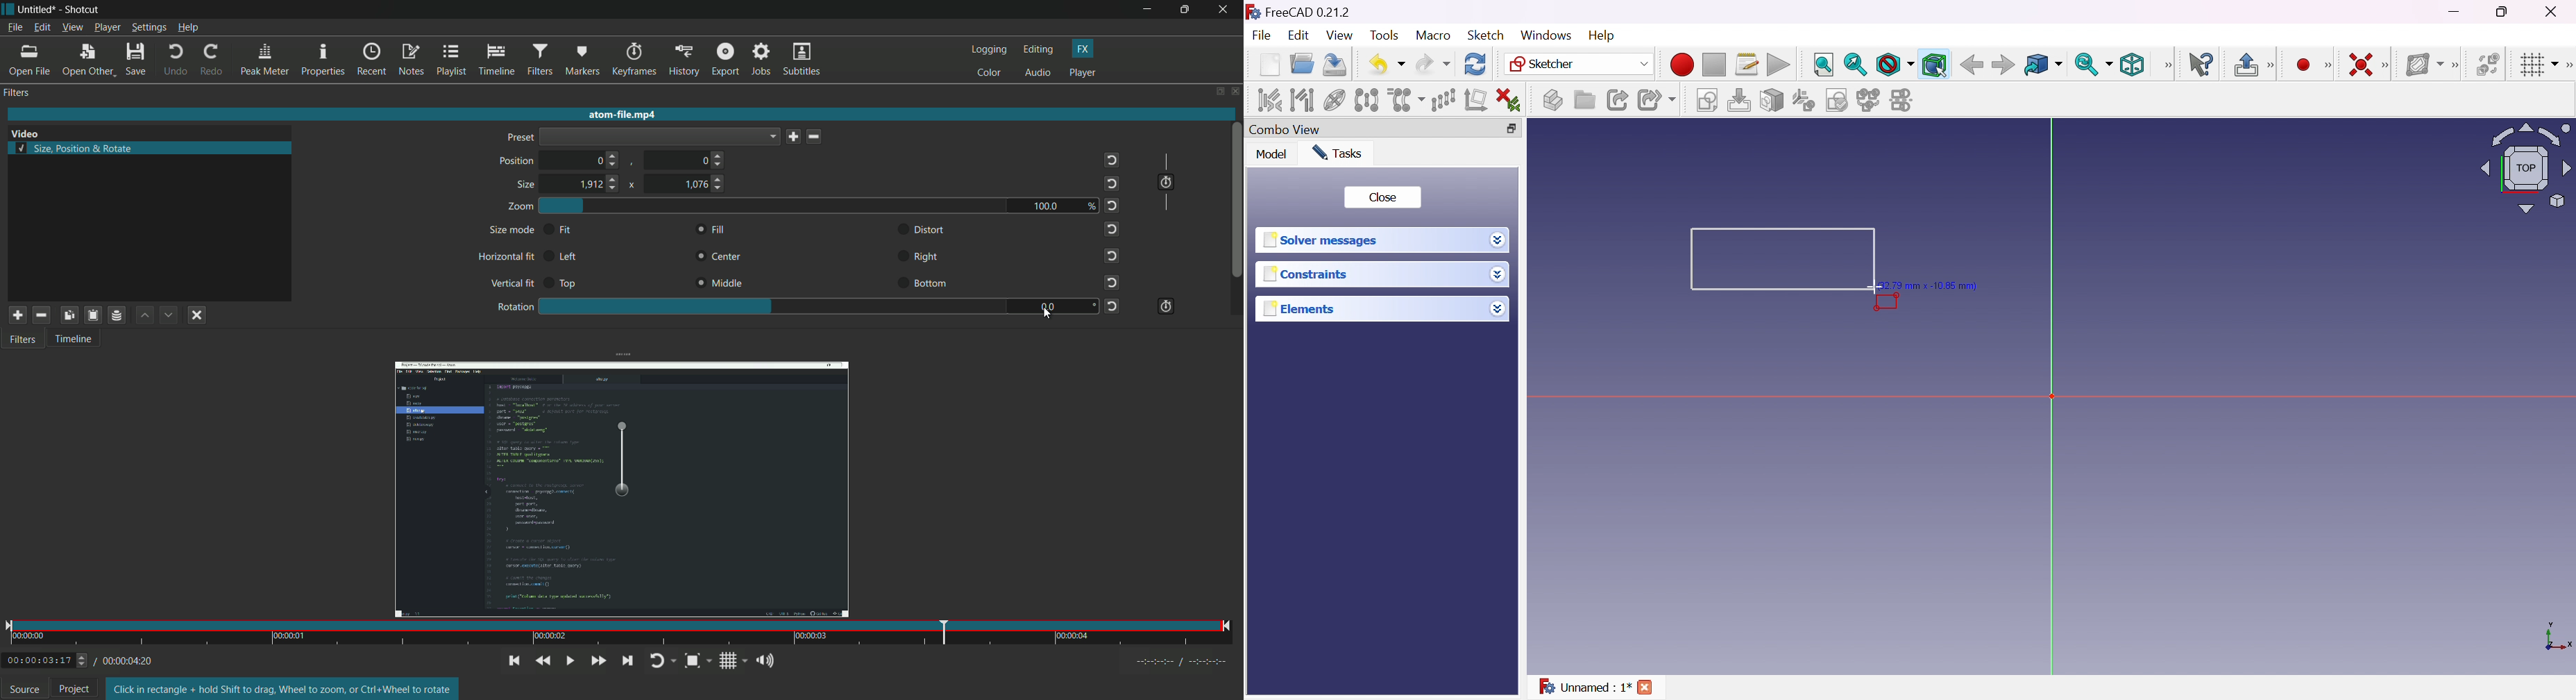  Describe the element at coordinates (1148, 9) in the screenshot. I see `minimize` at that location.